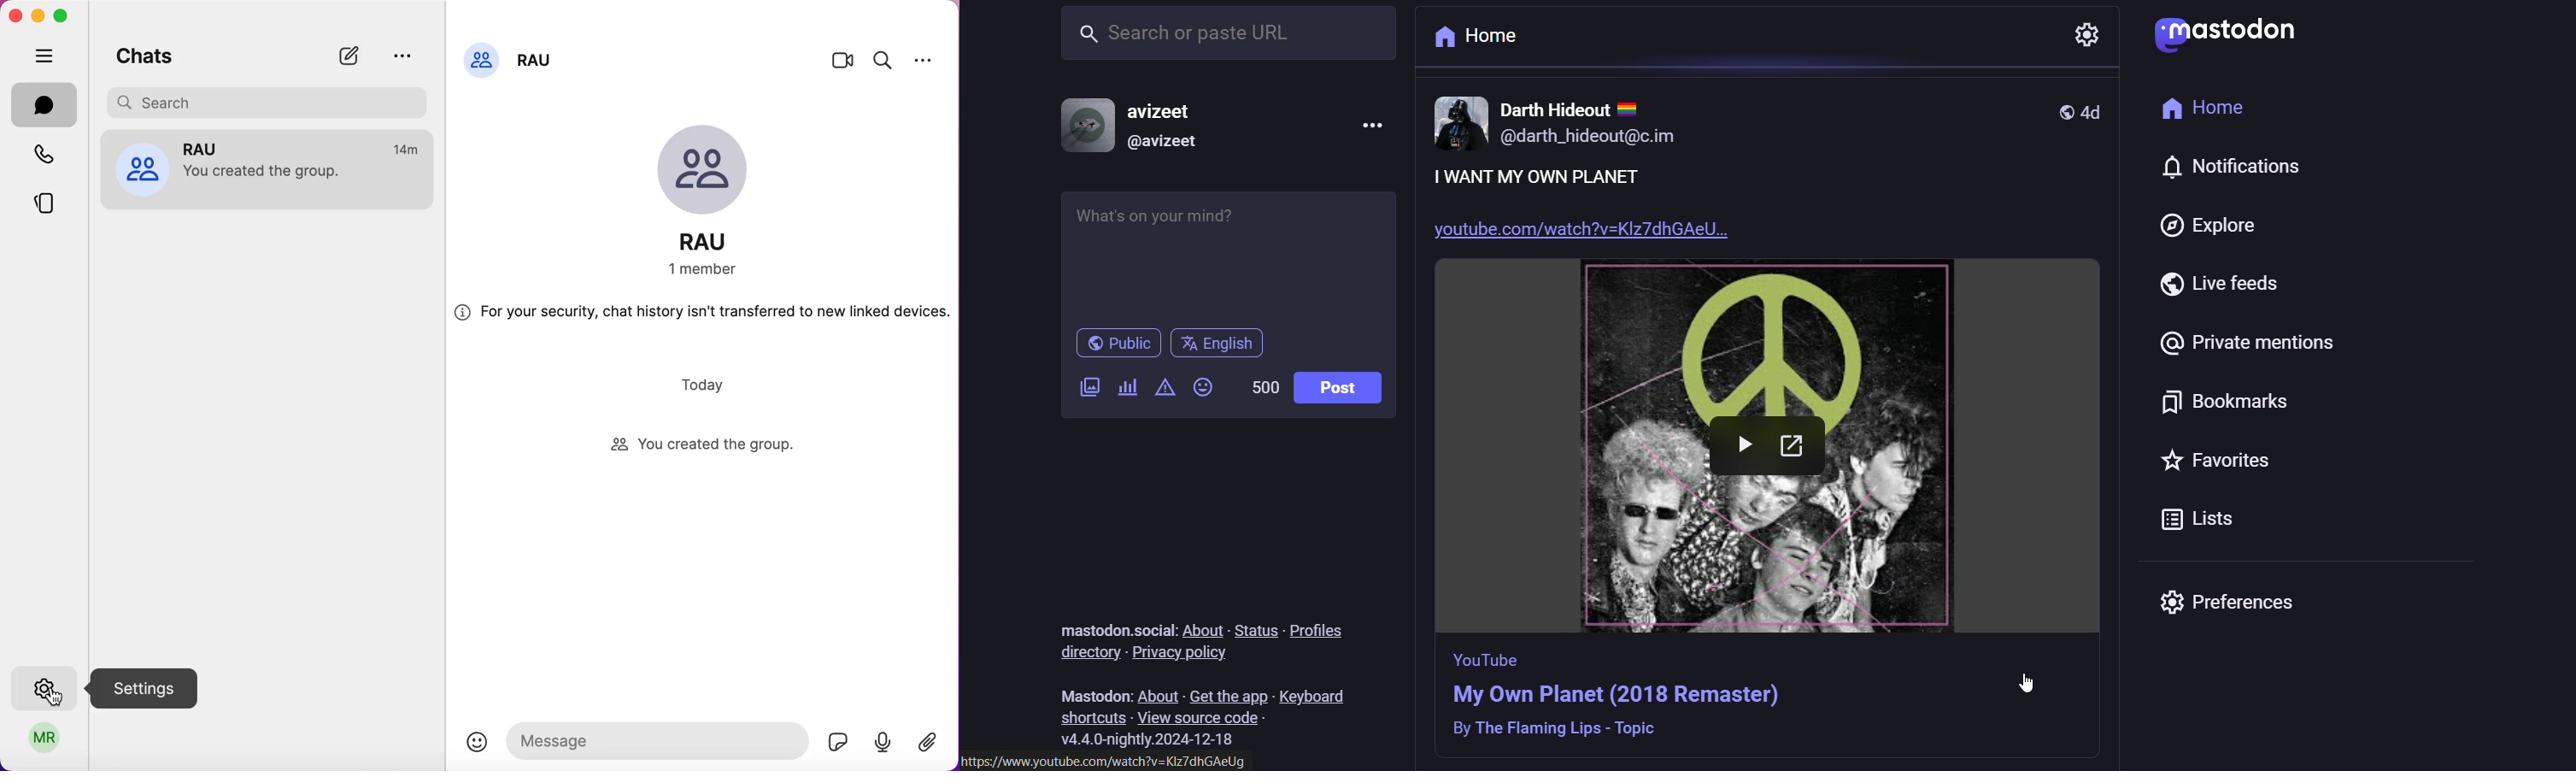 The image size is (2576, 784). I want to click on chats, so click(42, 103).